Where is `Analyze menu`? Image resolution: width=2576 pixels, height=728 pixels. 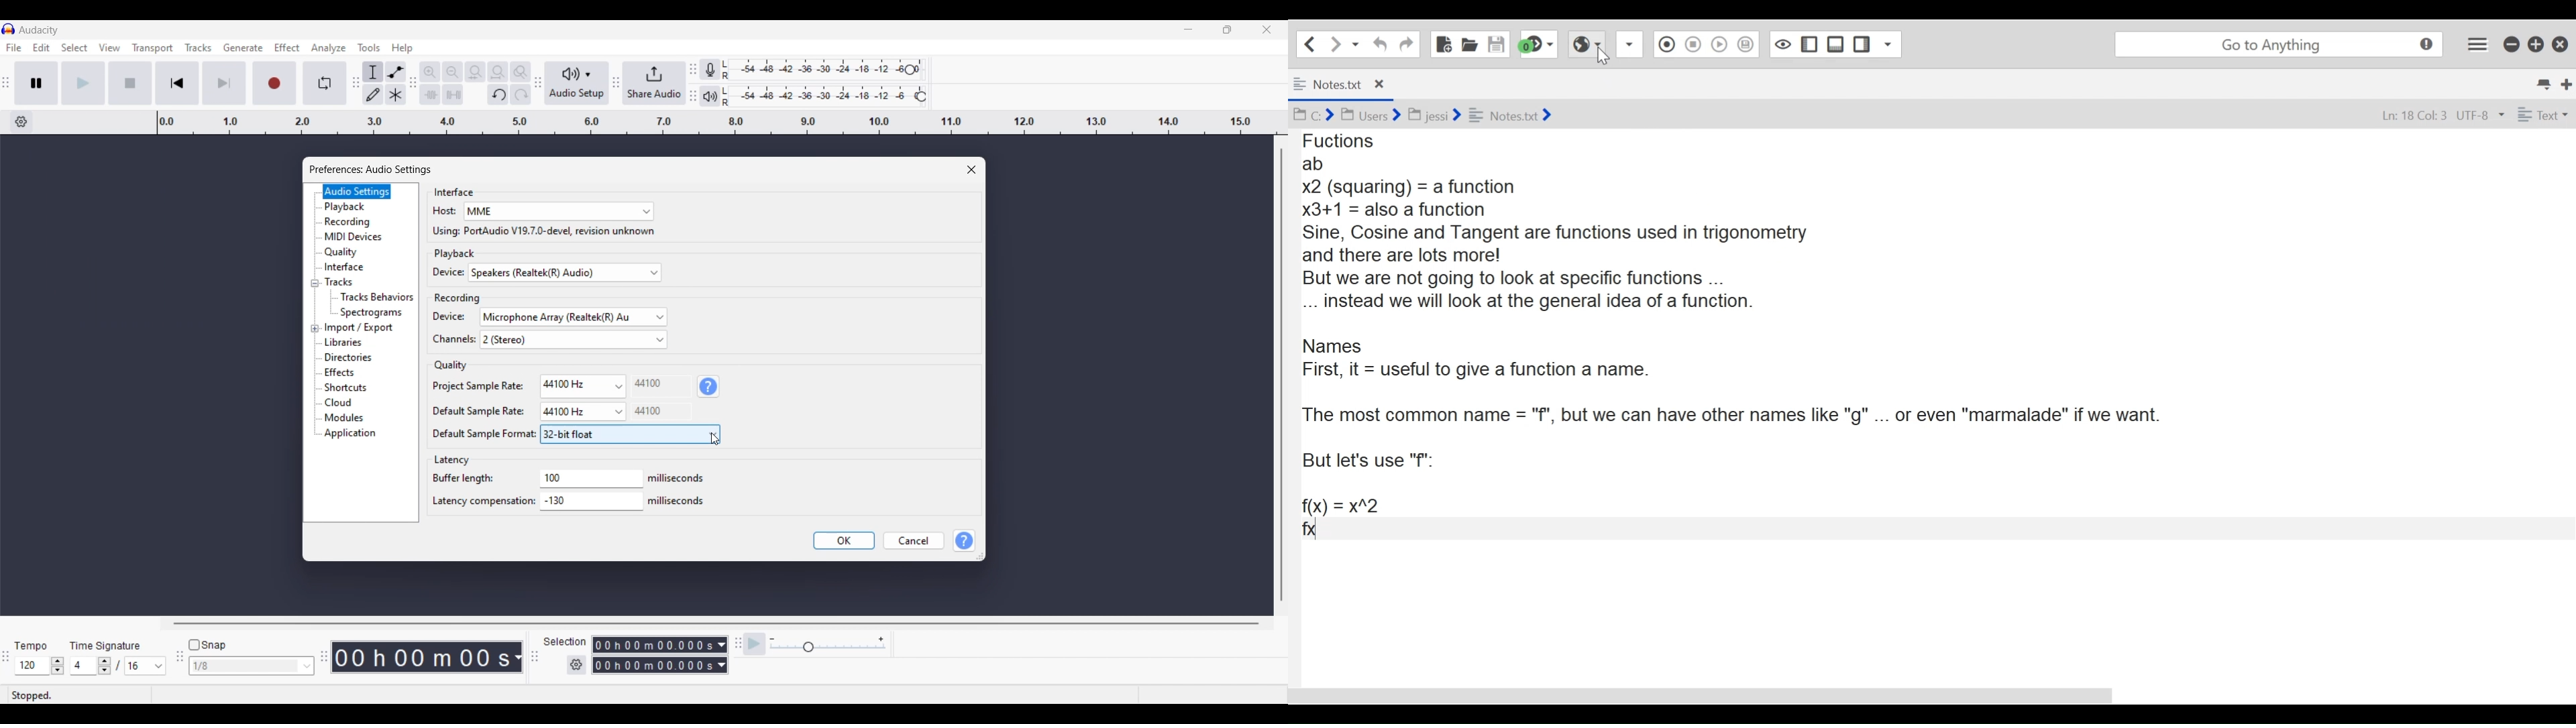
Analyze menu is located at coordinates (329, 48).